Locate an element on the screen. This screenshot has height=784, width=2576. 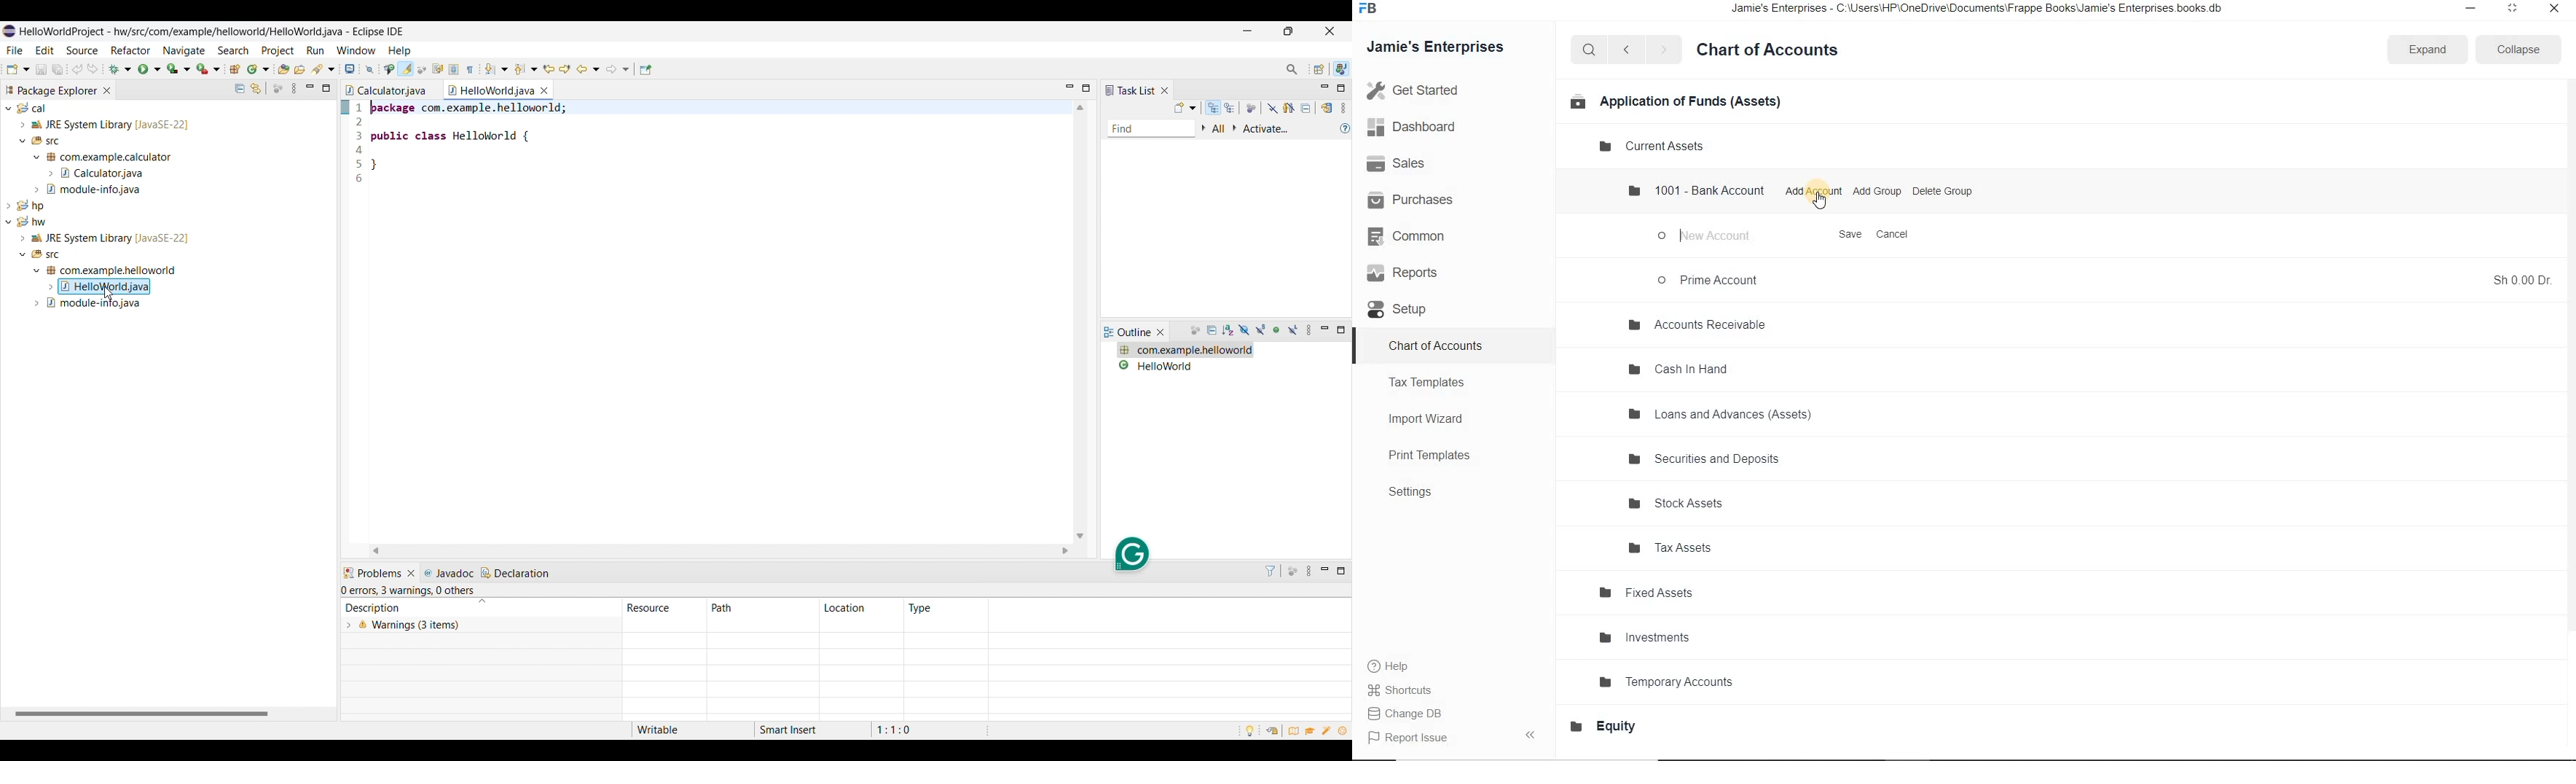
Add new task and related options is located at coordinates (1186, 108).